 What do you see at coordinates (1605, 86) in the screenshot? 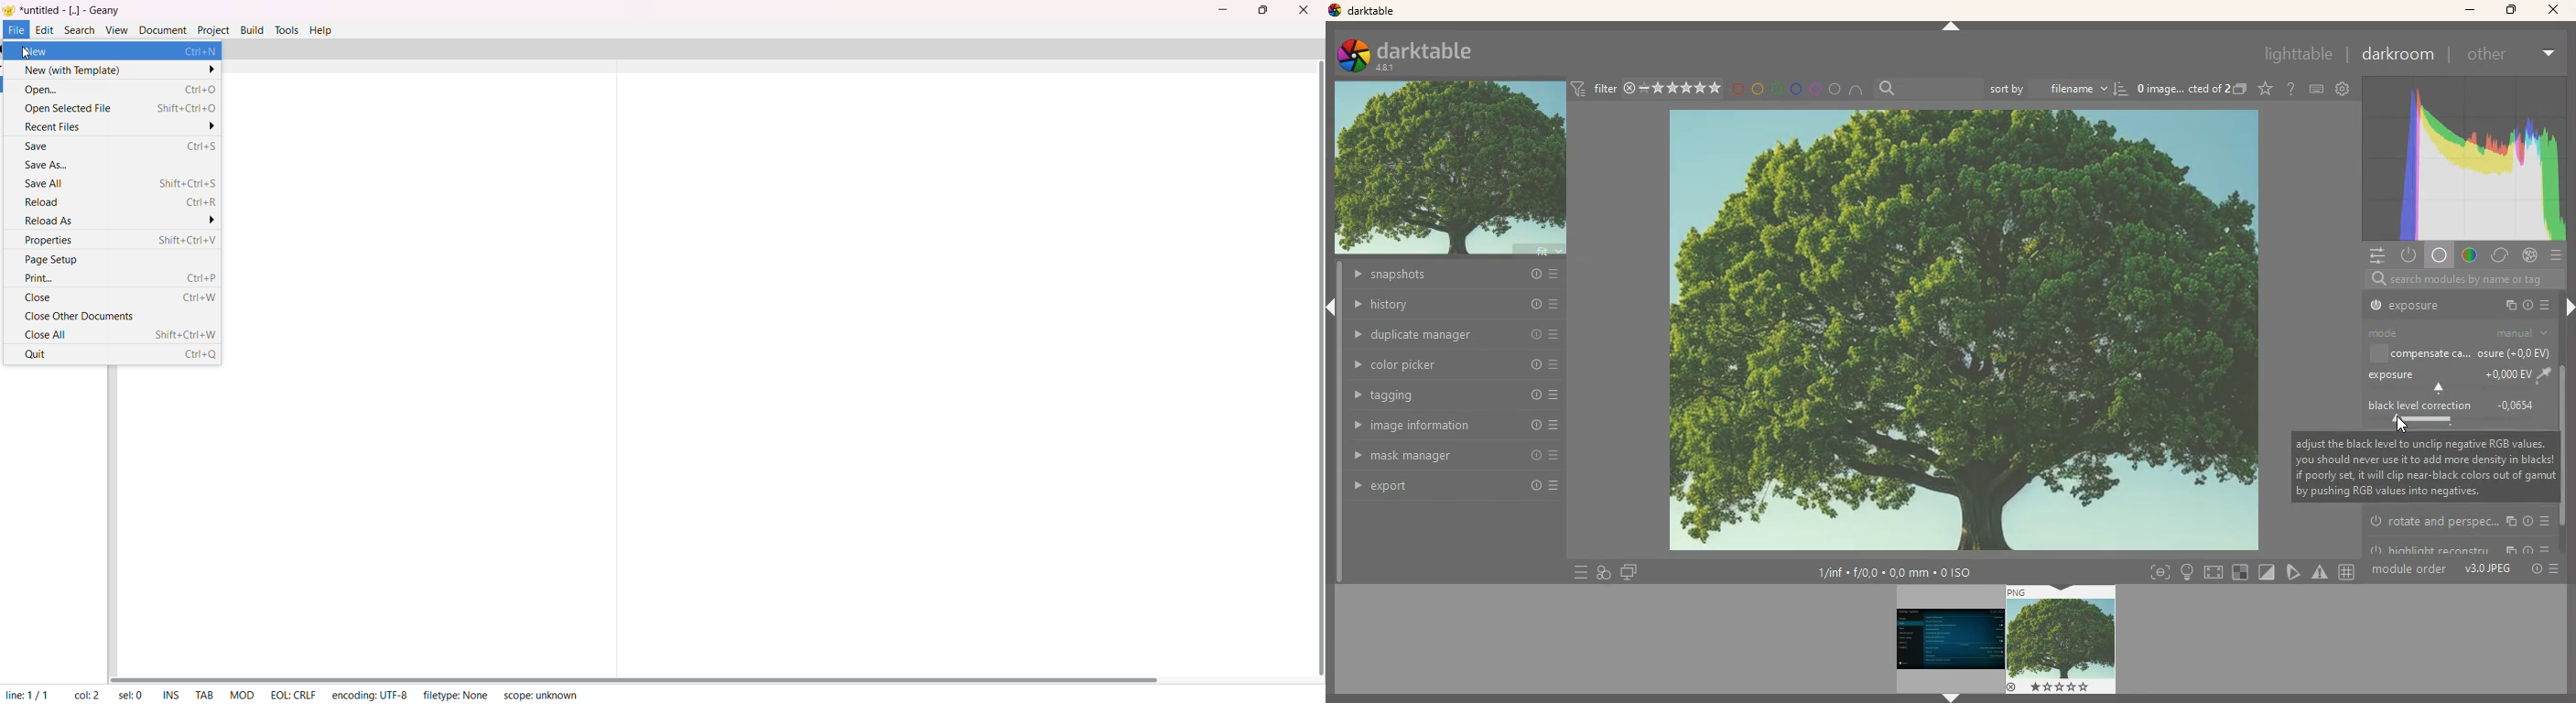
I see `filter` at bounding box center [1605, 86].